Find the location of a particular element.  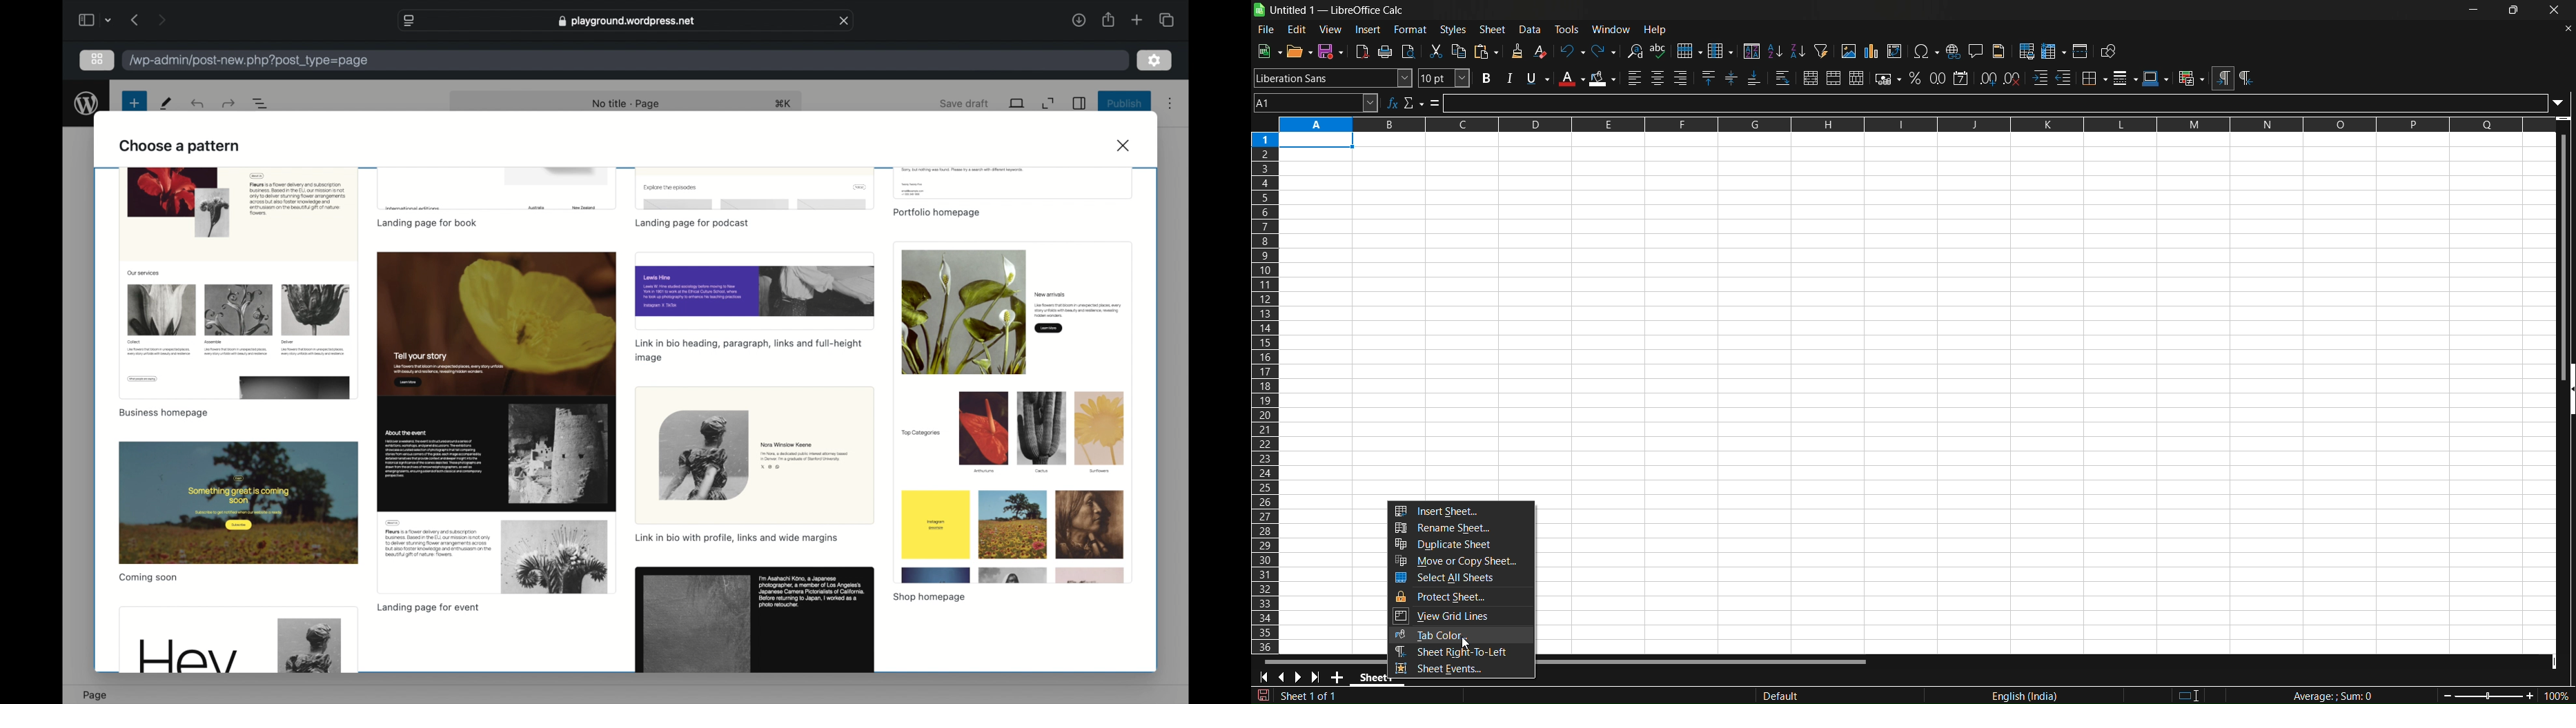

copy  is located at coordinates (1461, 51).